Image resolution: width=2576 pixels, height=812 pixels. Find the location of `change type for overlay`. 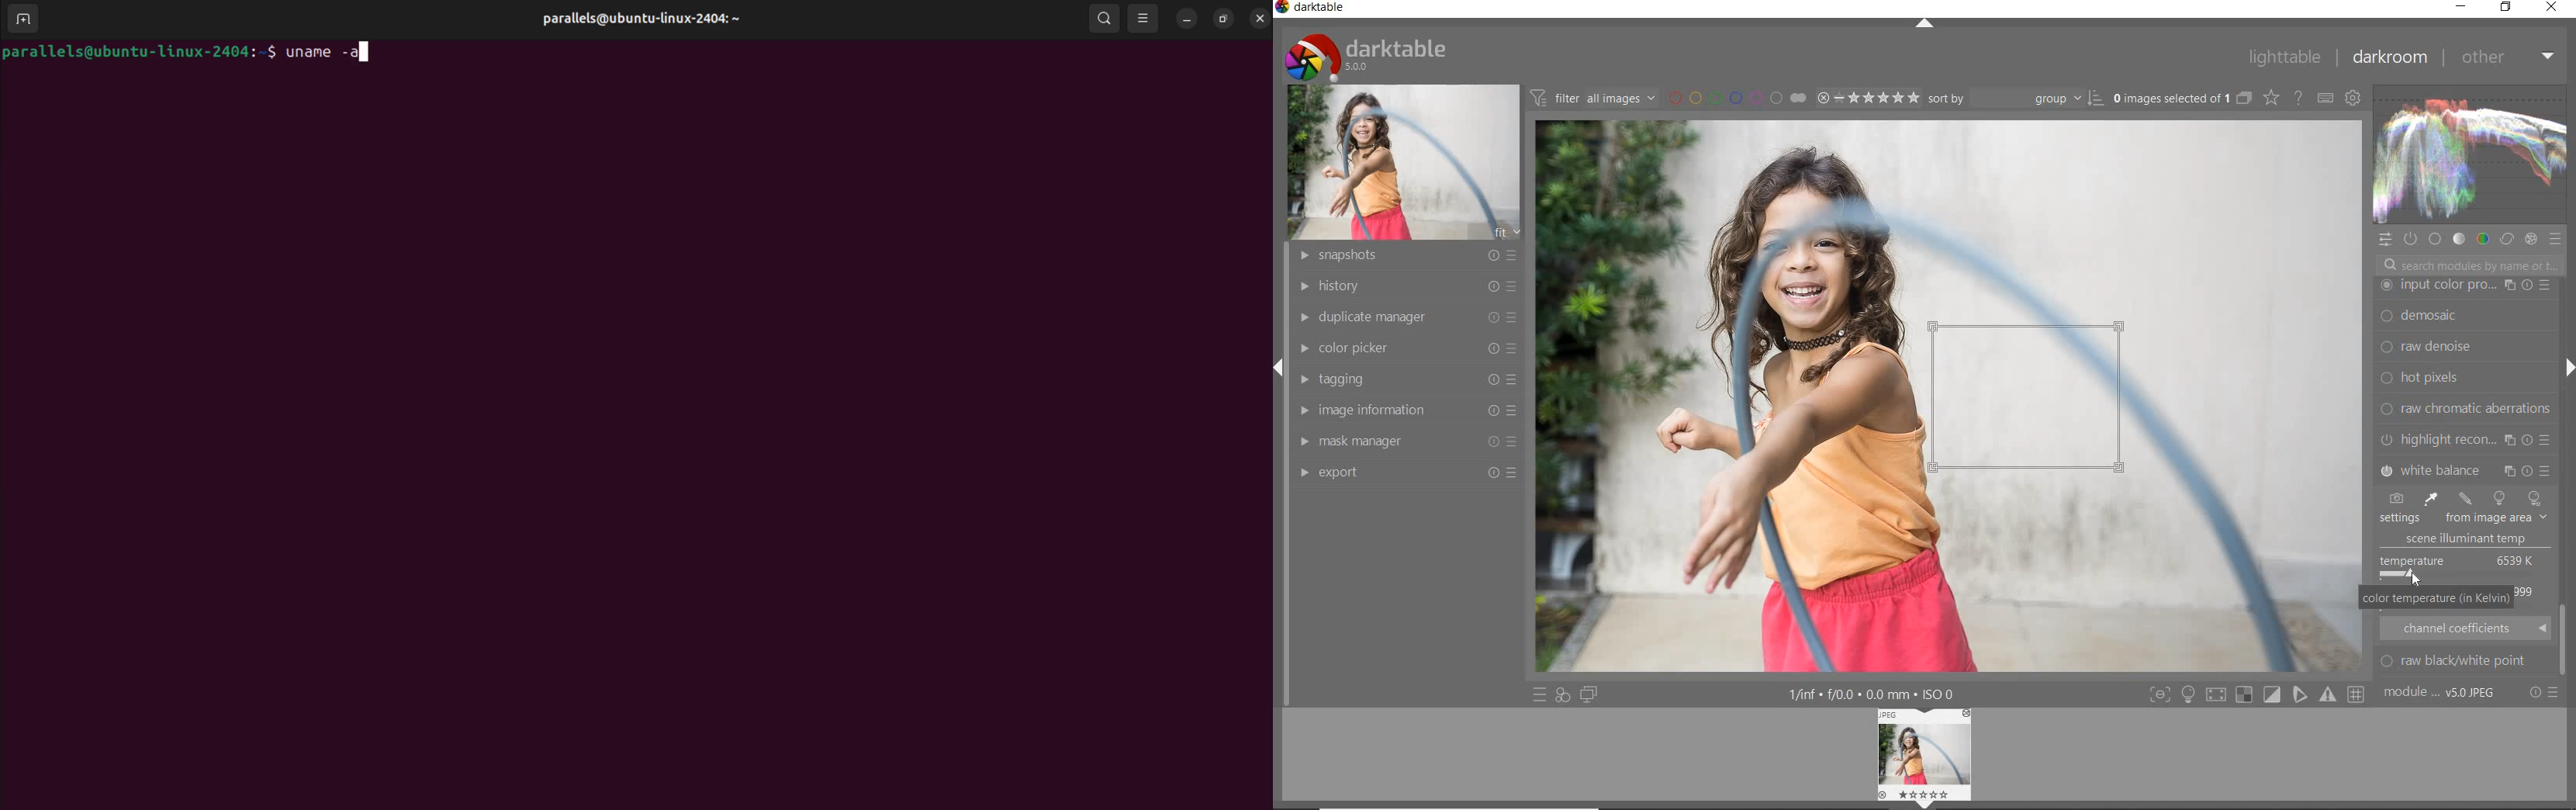

change type for overlay is located at coordinates (2272, 98).